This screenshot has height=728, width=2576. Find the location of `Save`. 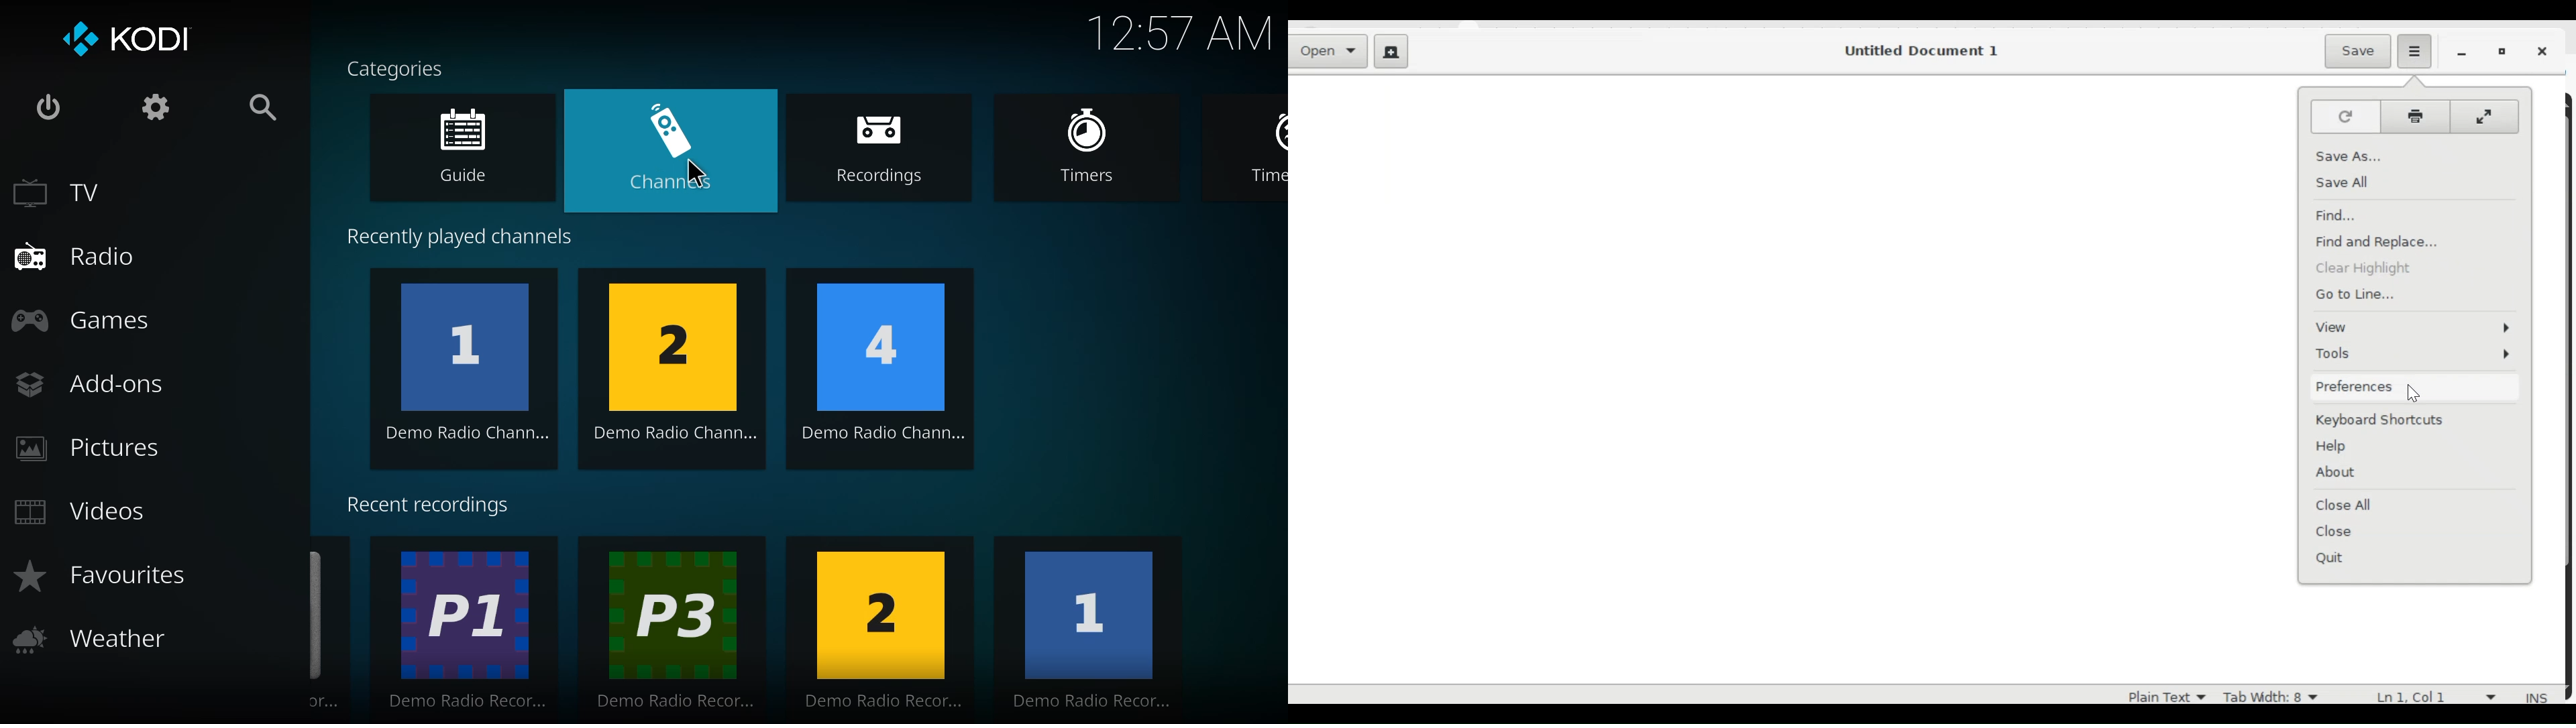

Save is located at coordinates (2360, 50).